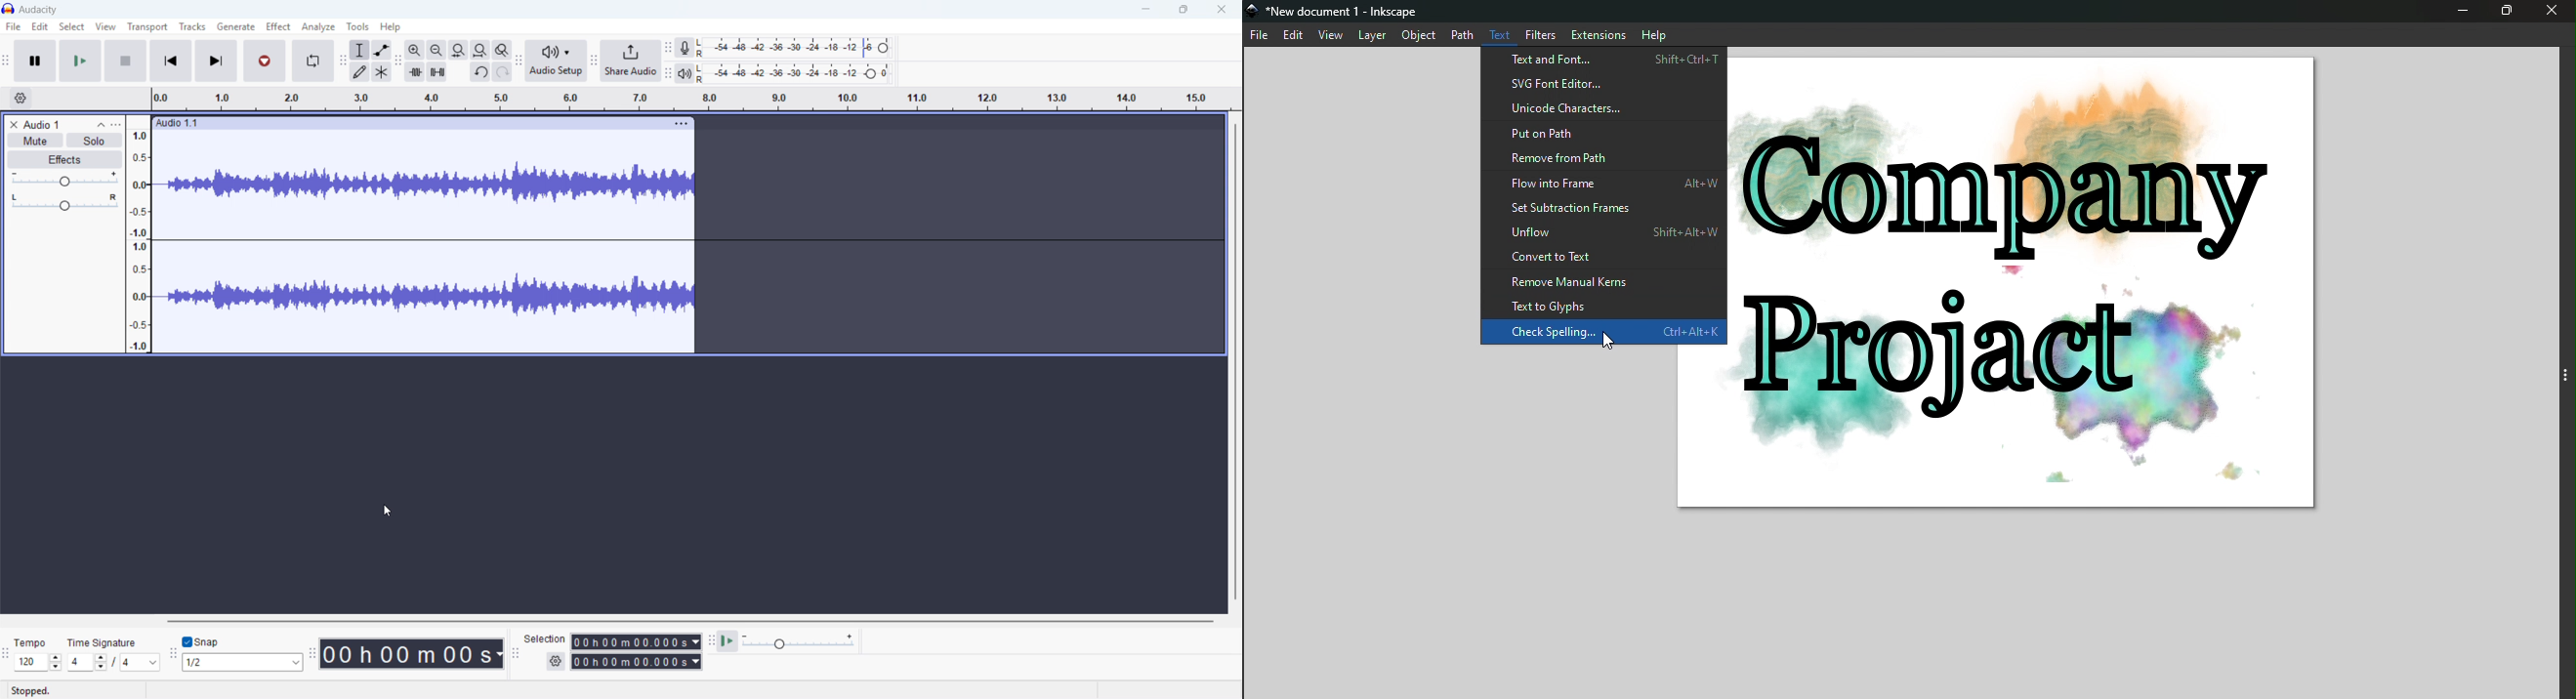 The image size is (2576, 700). I want to click on file, so click(1261, 37).